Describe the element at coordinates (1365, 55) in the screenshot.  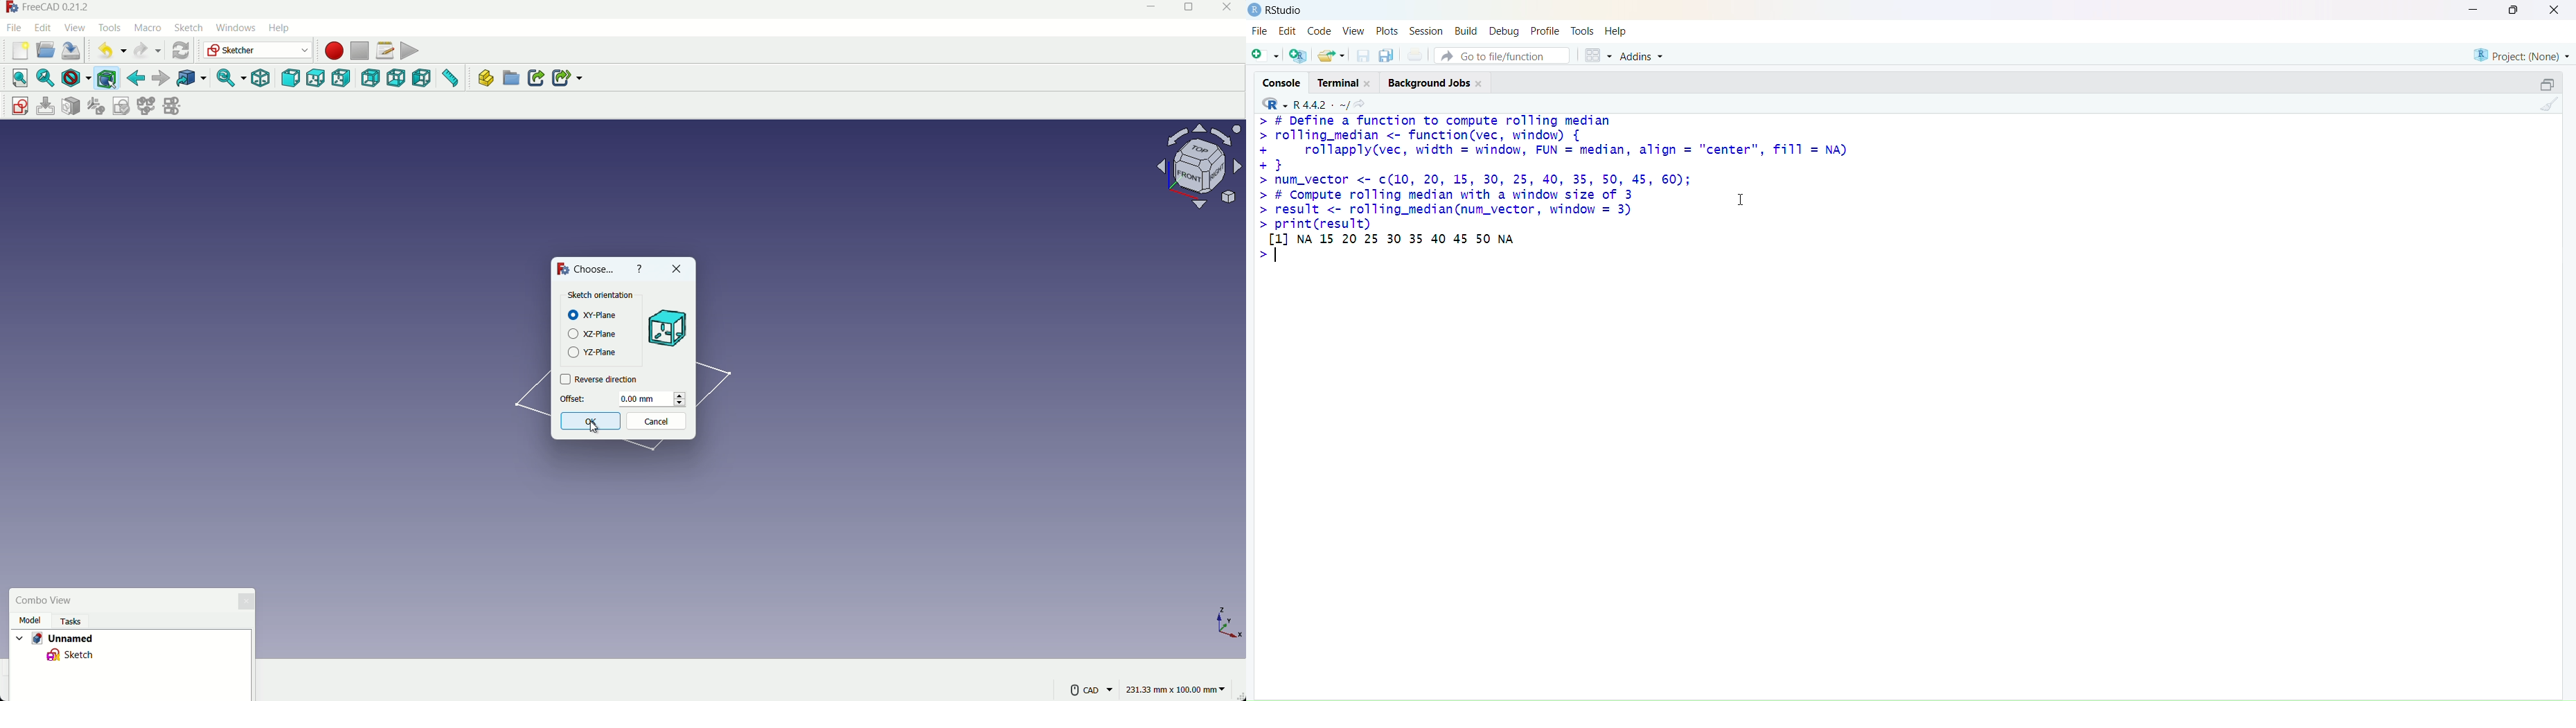
I see `save` at that location.